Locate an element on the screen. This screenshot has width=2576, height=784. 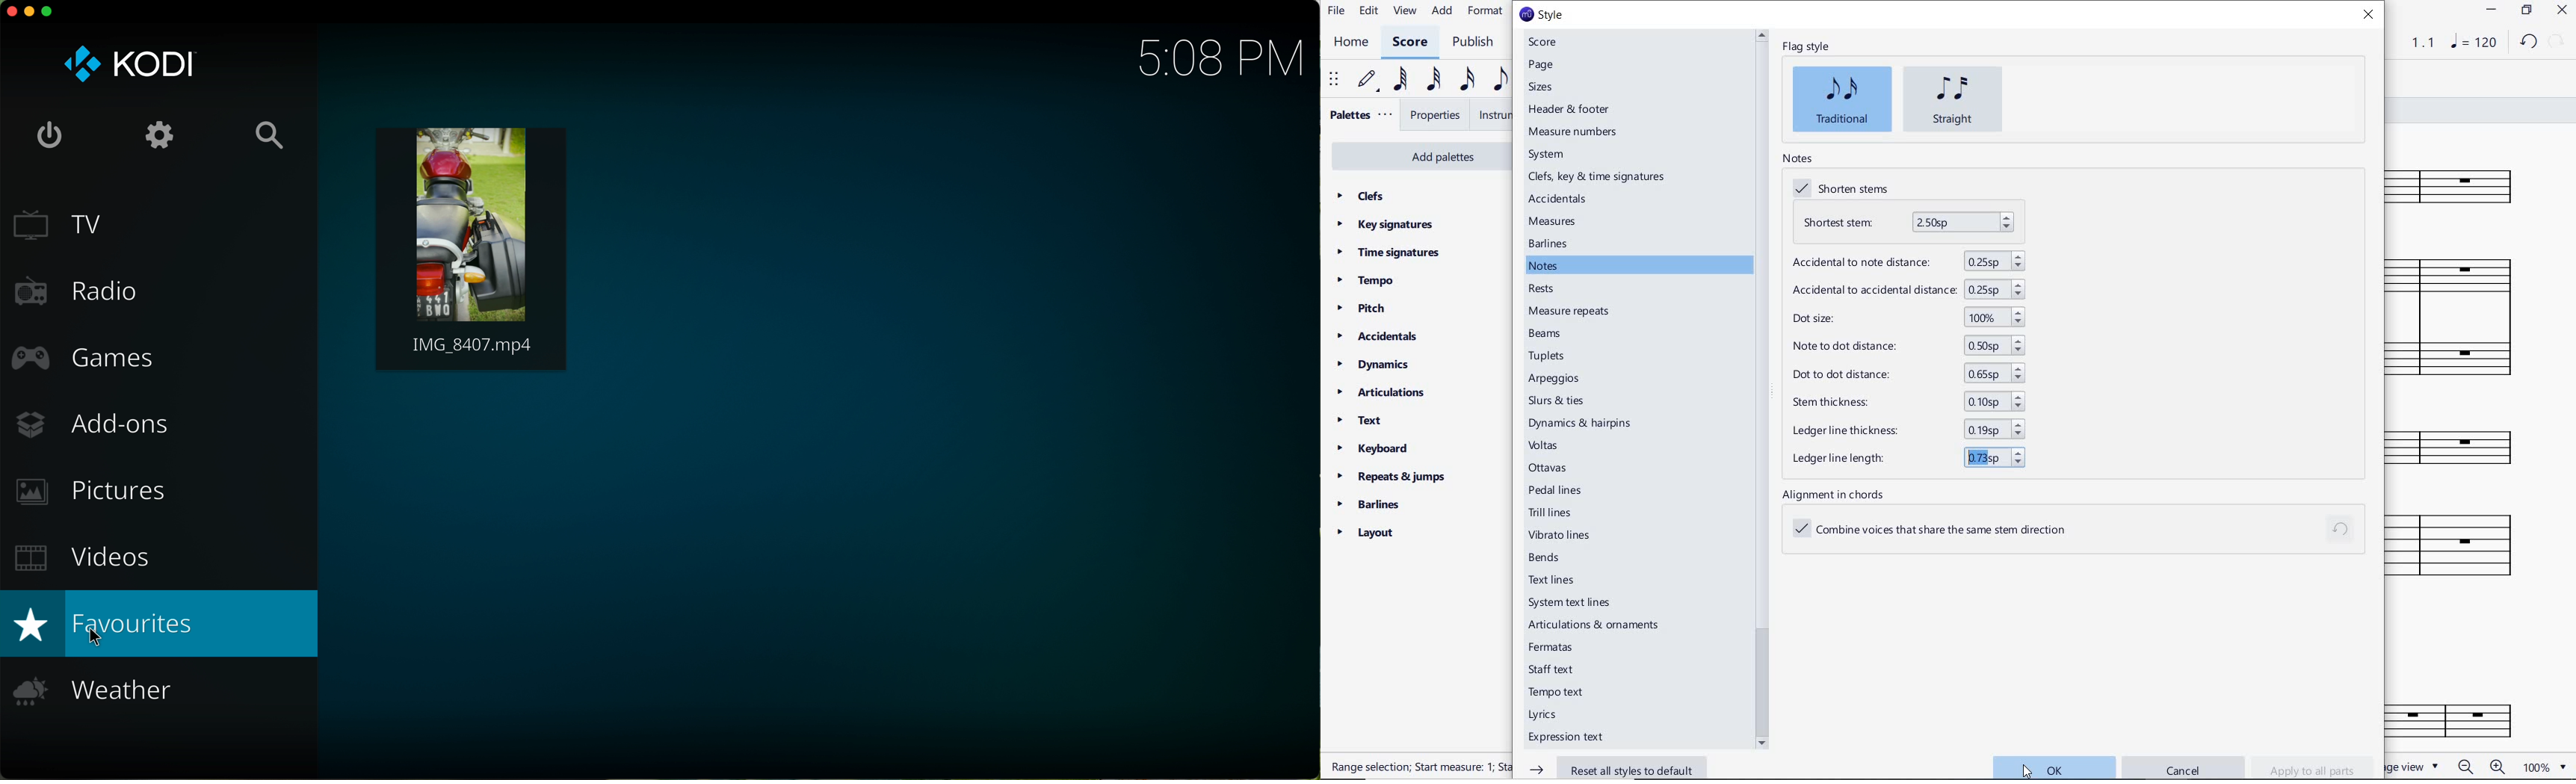
fermatas is located at coordinates (1550, 645).